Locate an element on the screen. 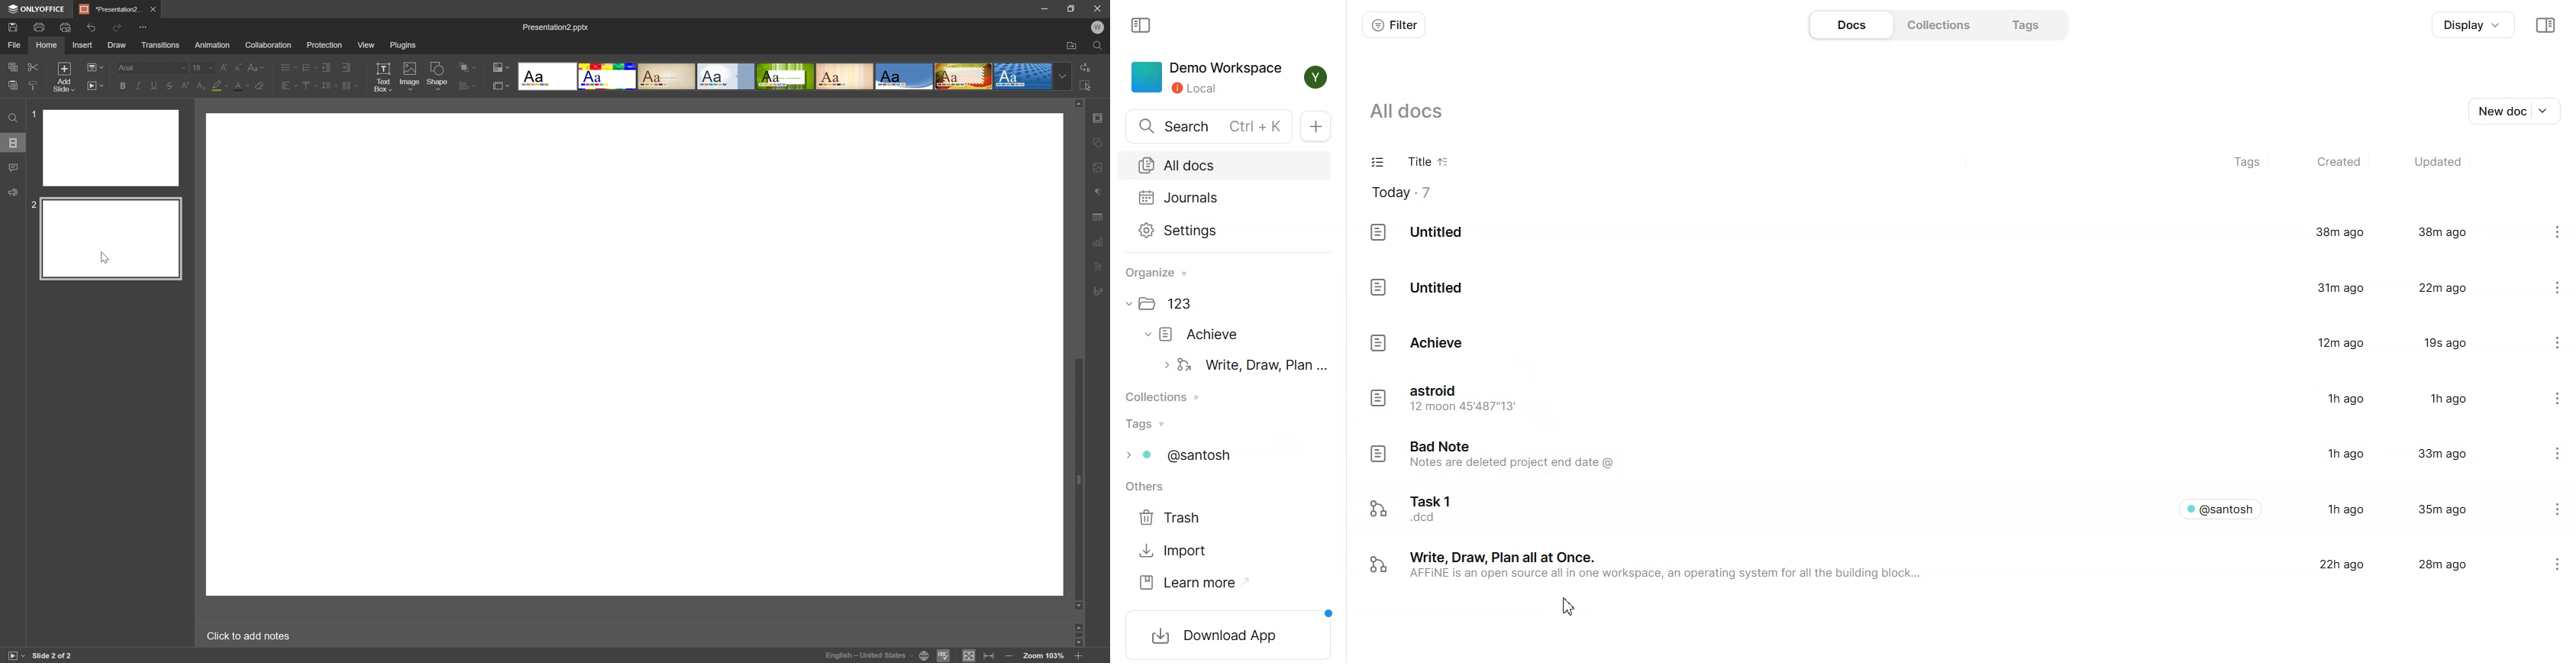 The image size is (2576, 672). Subscript is located at coordinates (203, 84).